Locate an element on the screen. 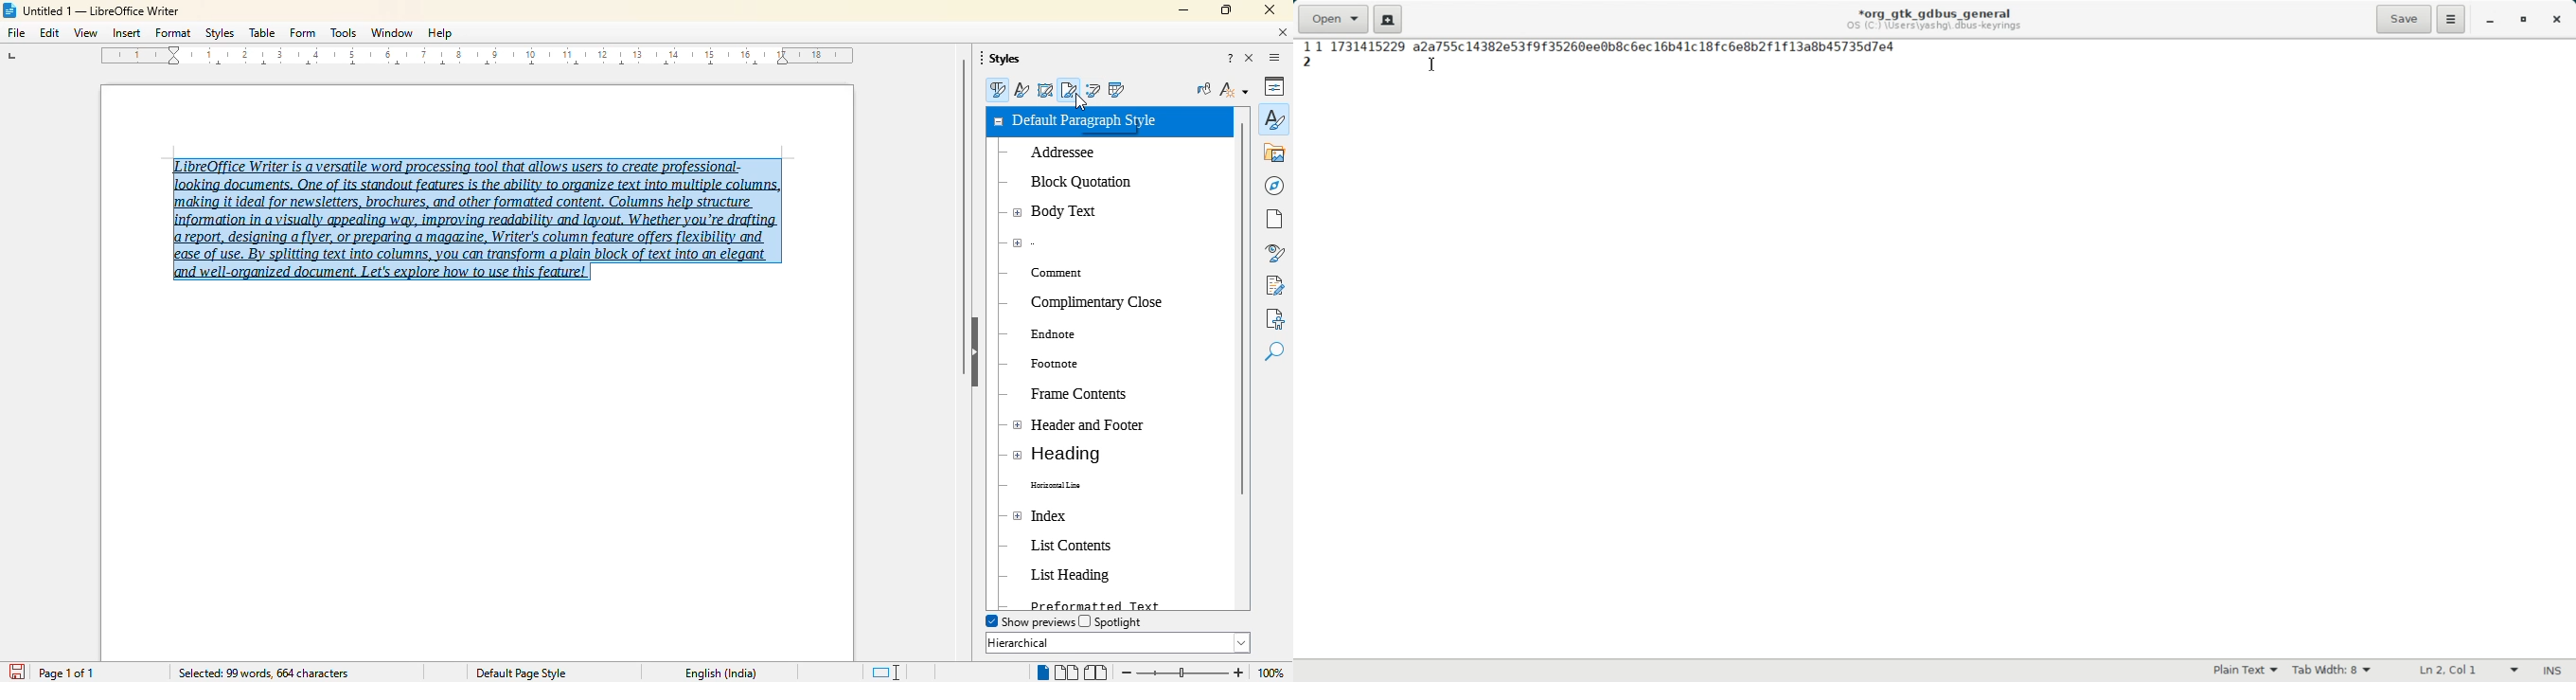  Index is located at coordinates (1061, 514).